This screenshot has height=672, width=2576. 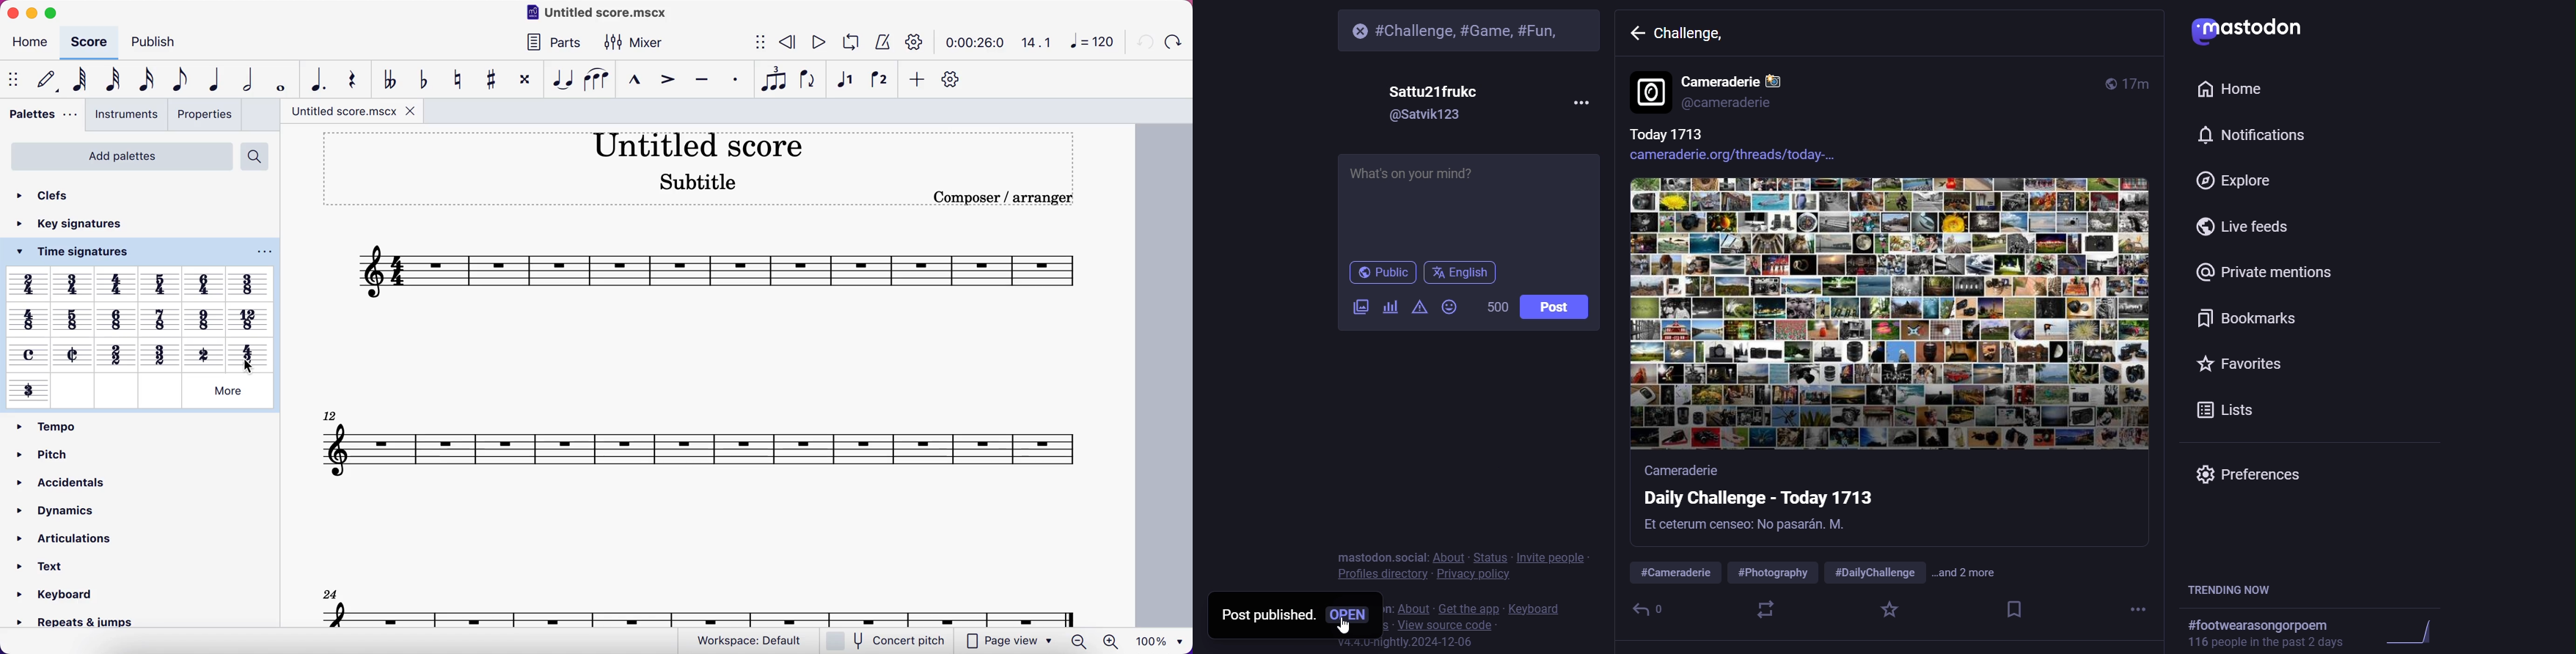 I want to click on tie, so click(x=559, y=78).